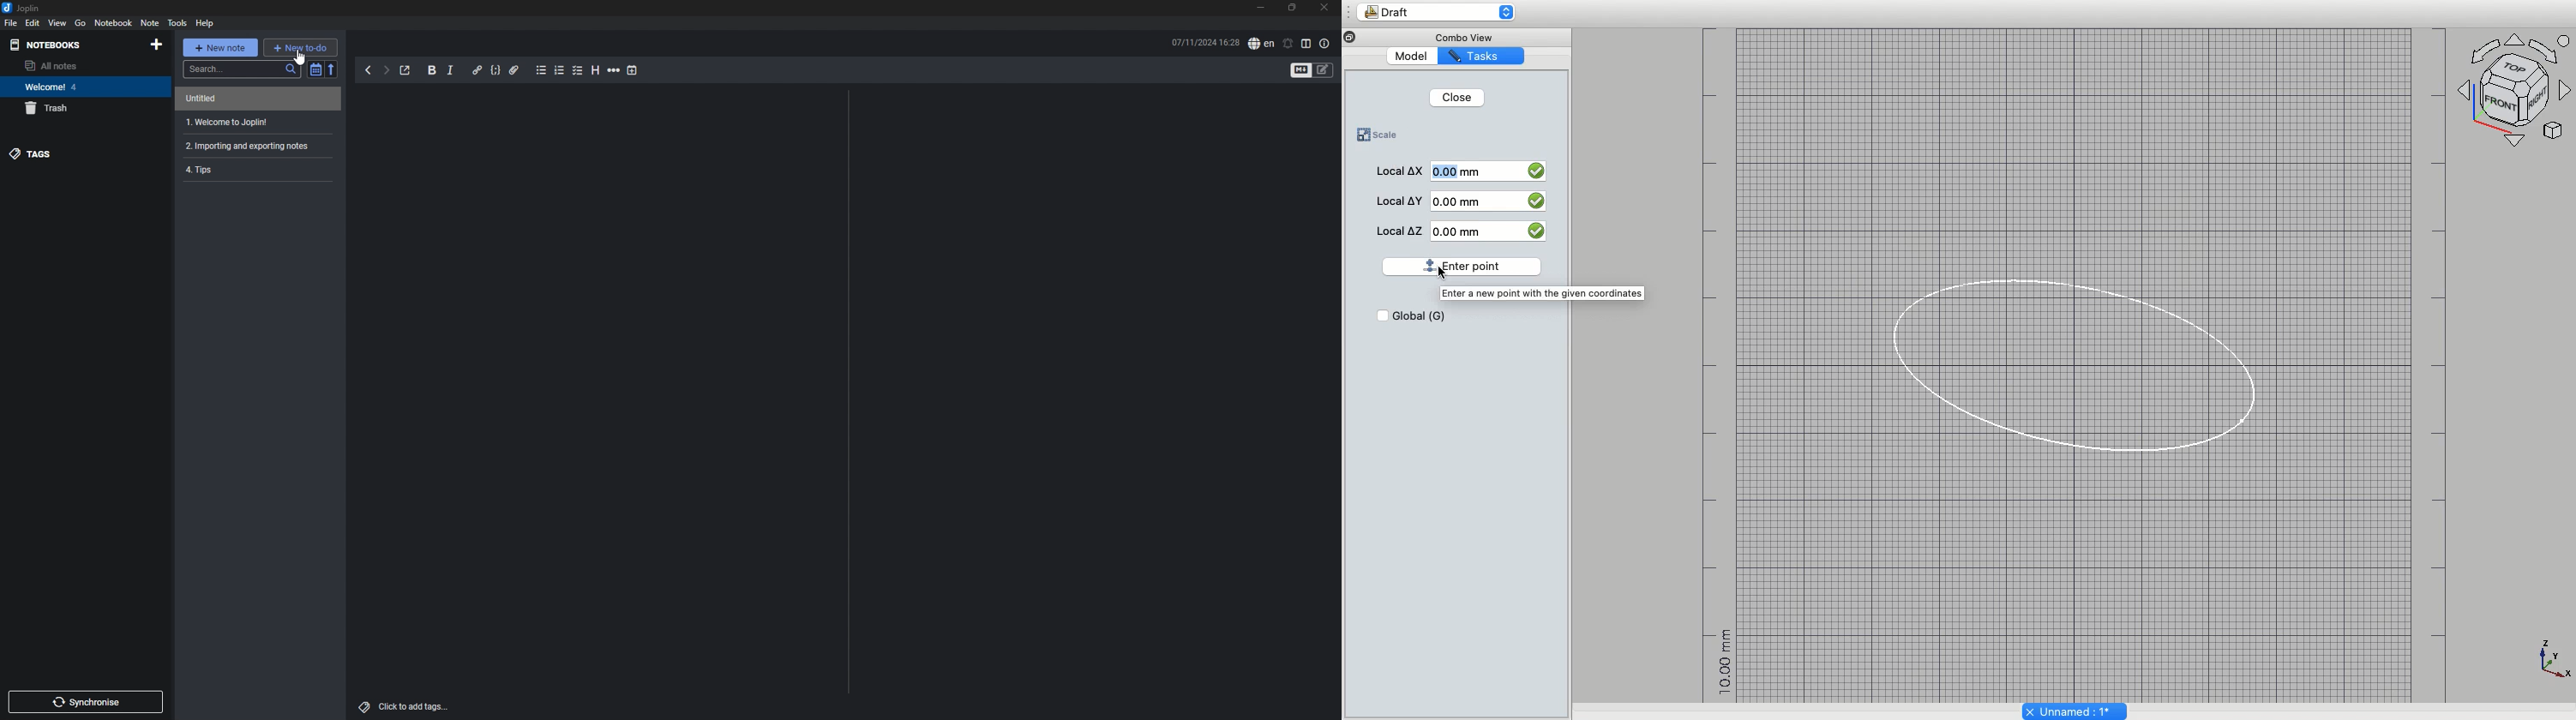 Image resolution: width=2576 pixels, height=728 pixels. What do you see at coordinates (410, 705) in the screenshot?
I see `add tags` at bounding box center [410, 705].